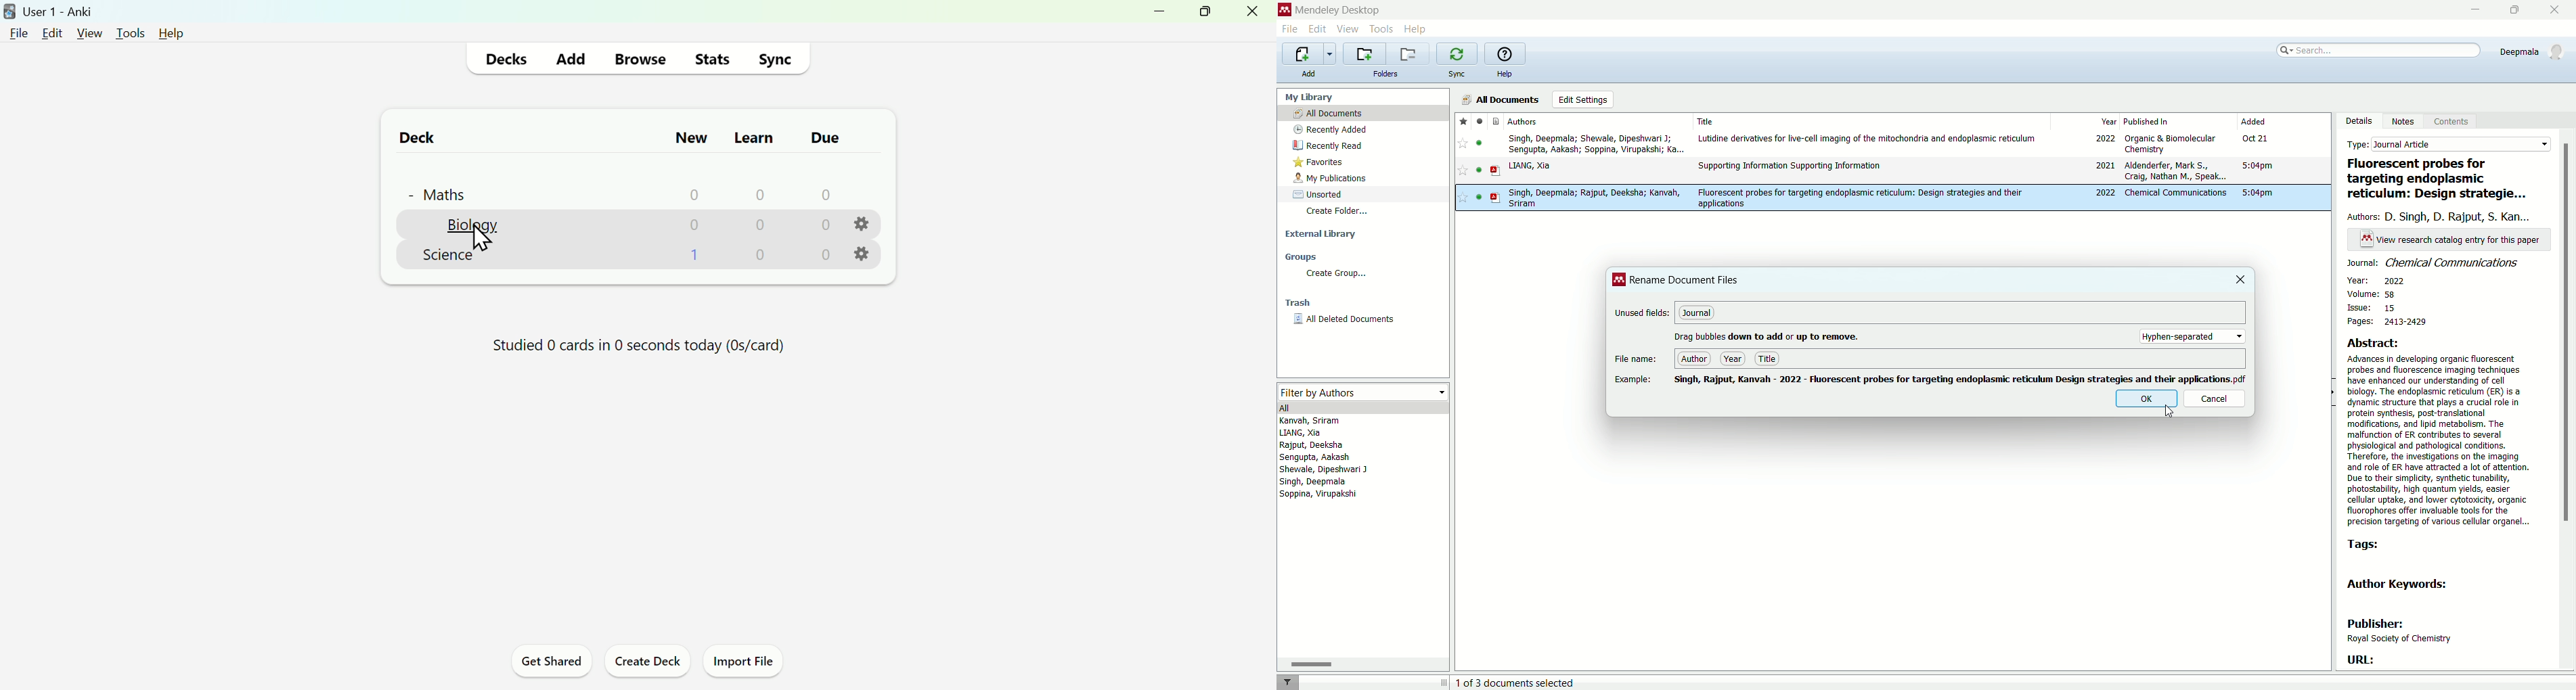 The image size is (2576, 700). What do you see at coordinates (755, 196) in the screenshot?
I see `0` at bounding box center [755, 196].